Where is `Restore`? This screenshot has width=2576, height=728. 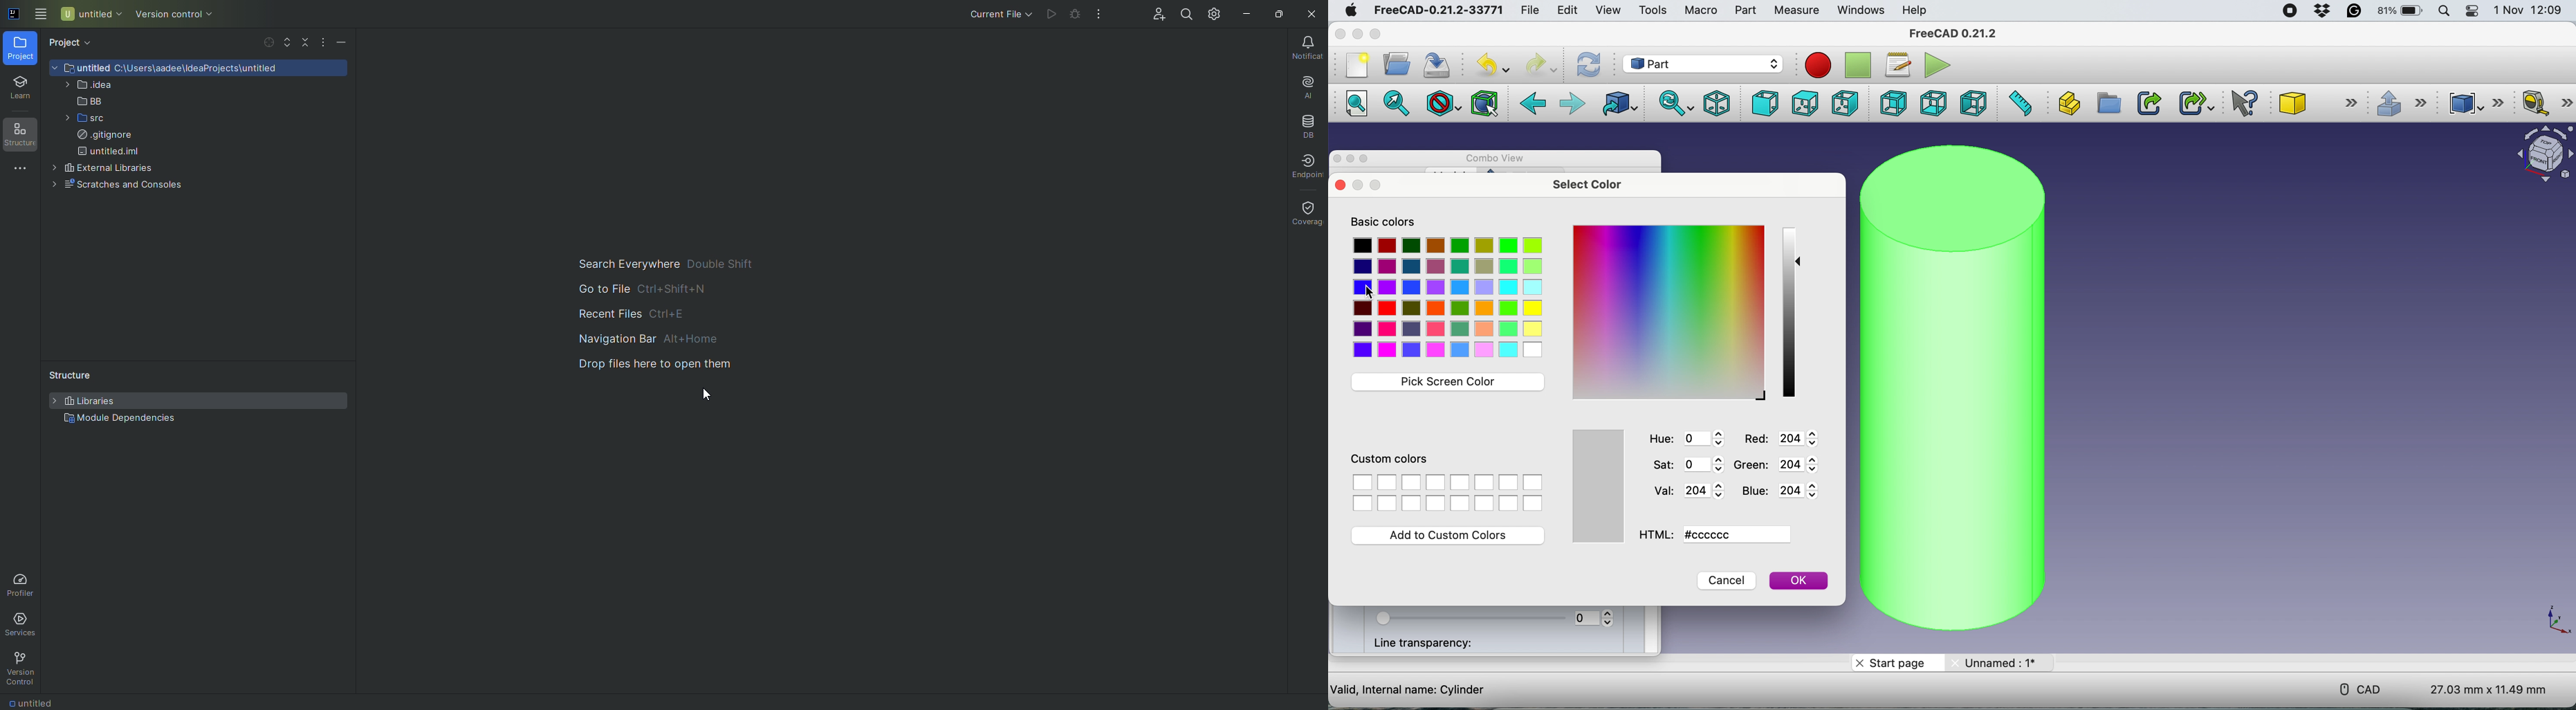 Restore is located at coordinates (1276, 12).